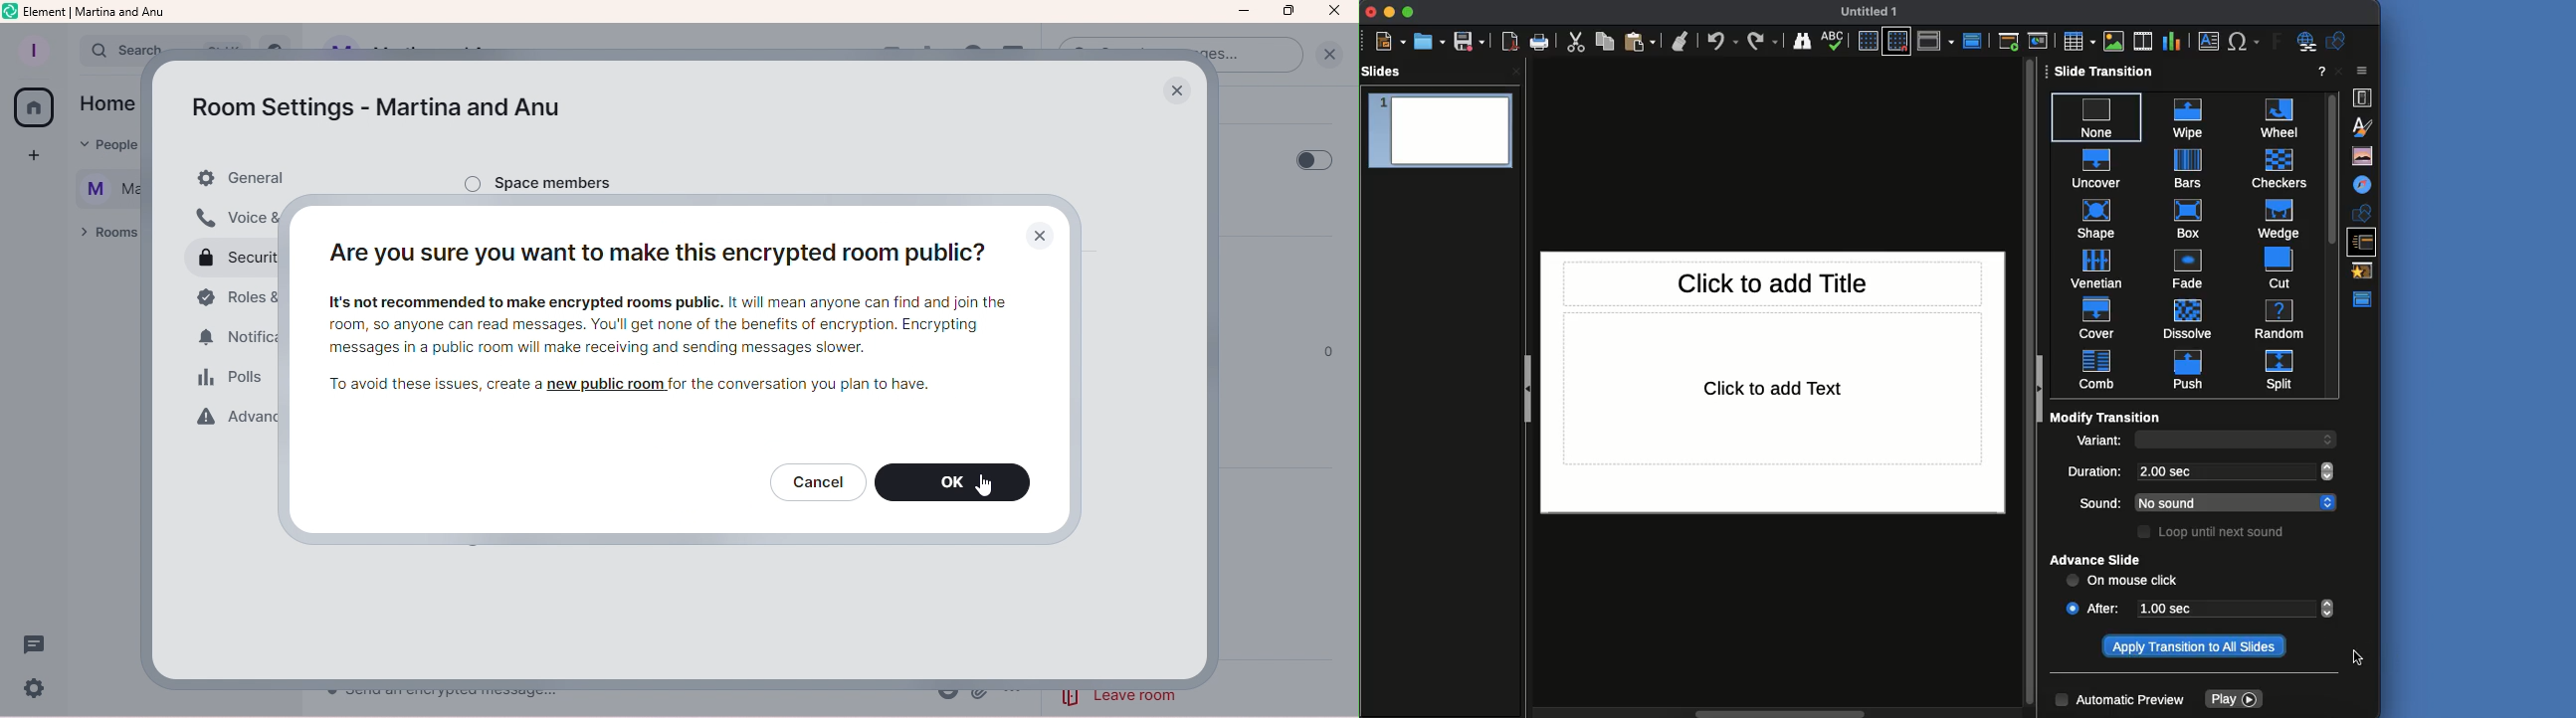 The height and width of the screenshot is (728, 2576). Describe the element at coordinates (2304, 42) in the screenshot. I see `Hyperlink` at that location.